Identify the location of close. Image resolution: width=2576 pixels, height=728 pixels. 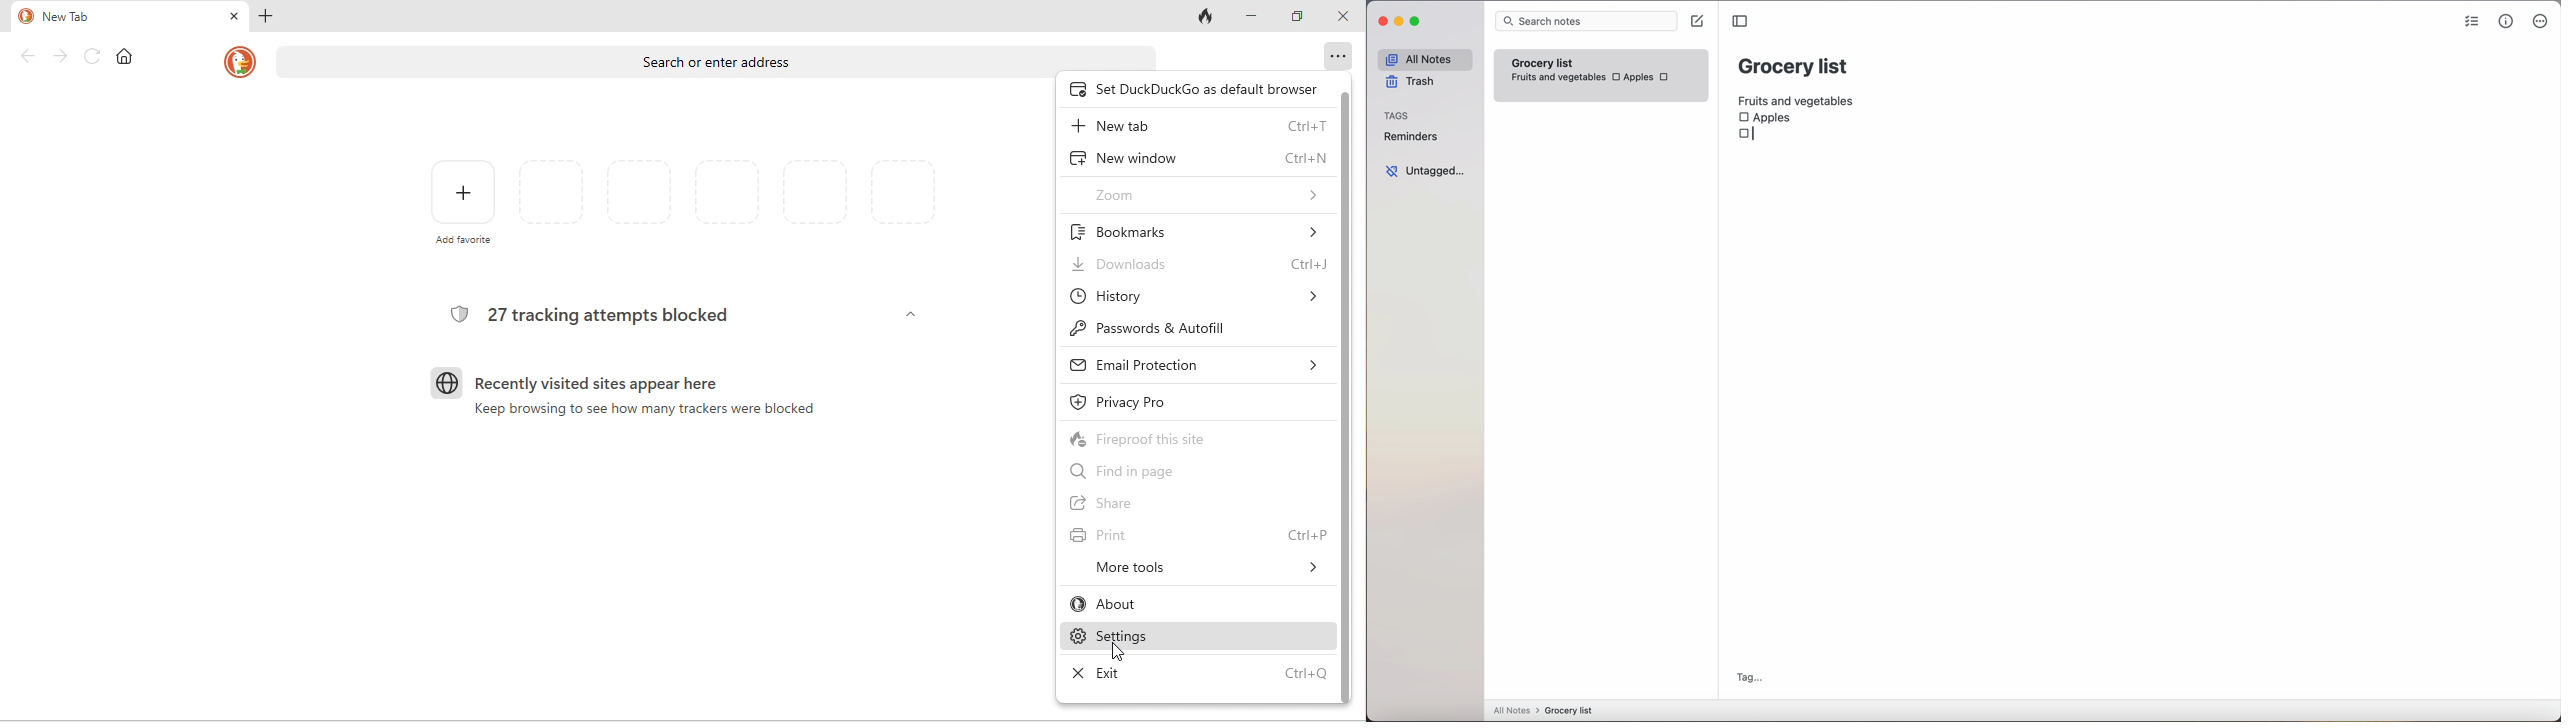
(1343, 18).